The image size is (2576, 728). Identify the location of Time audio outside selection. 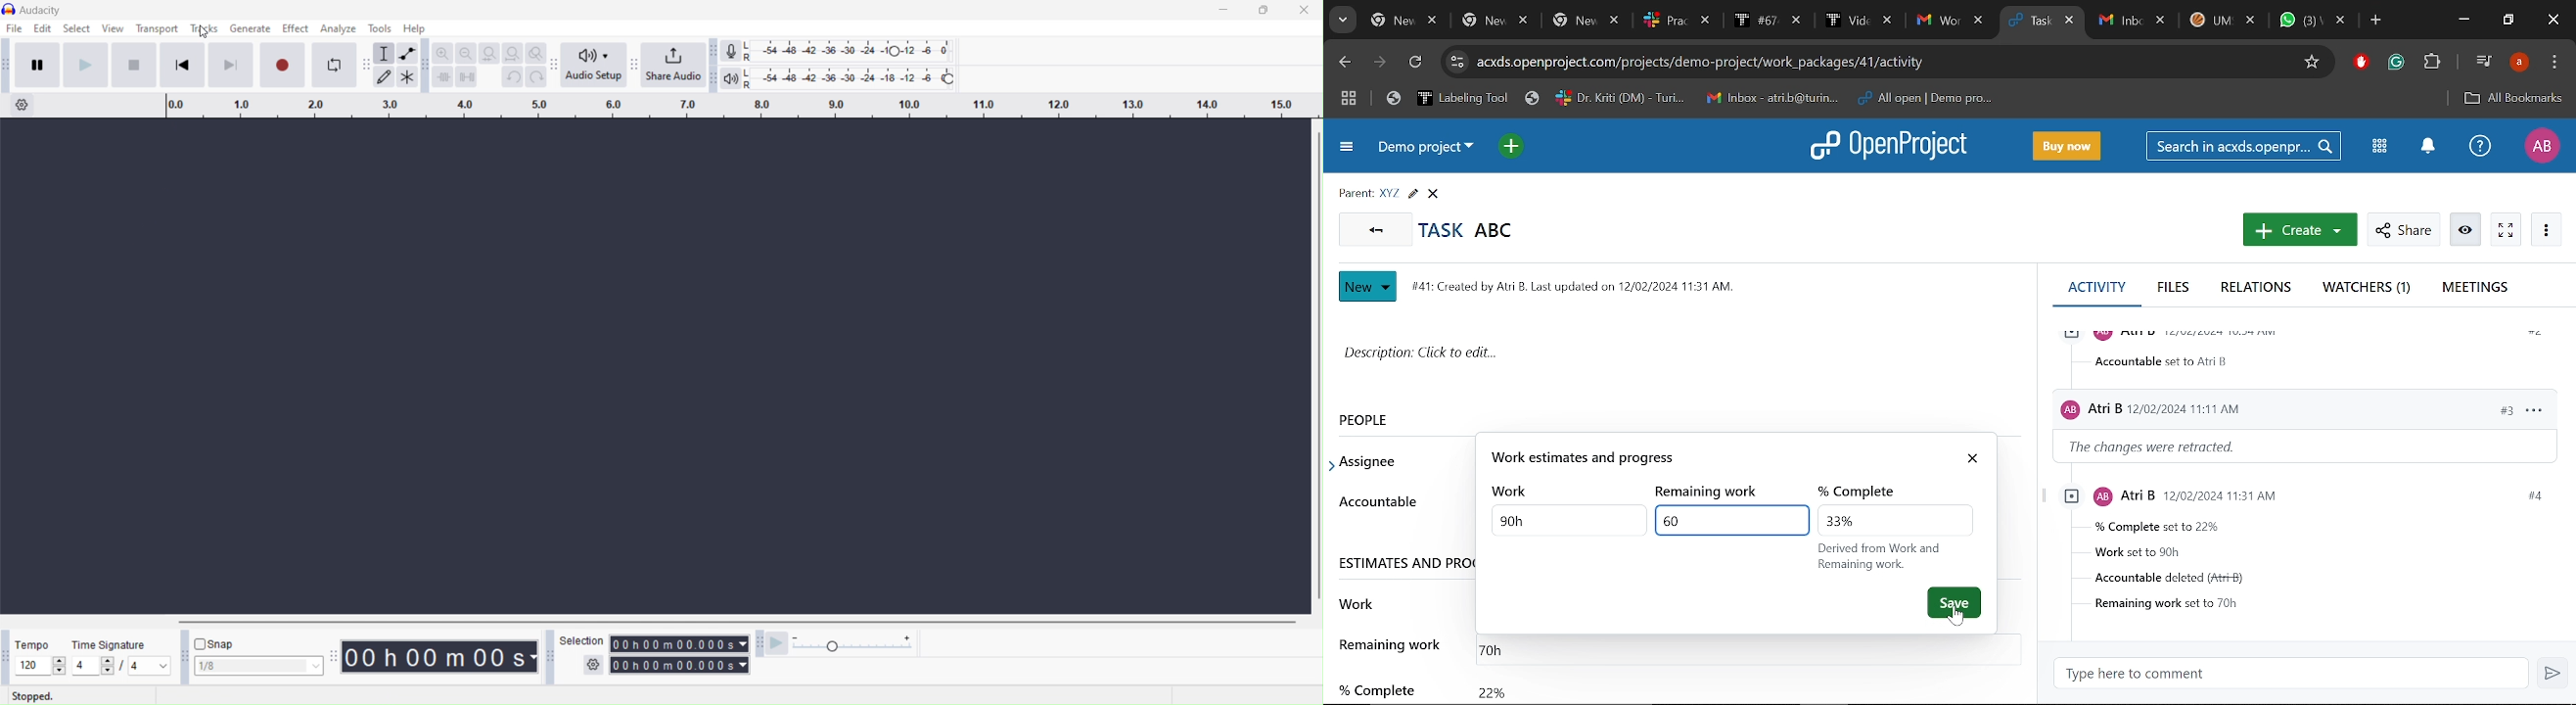
(445, 77).